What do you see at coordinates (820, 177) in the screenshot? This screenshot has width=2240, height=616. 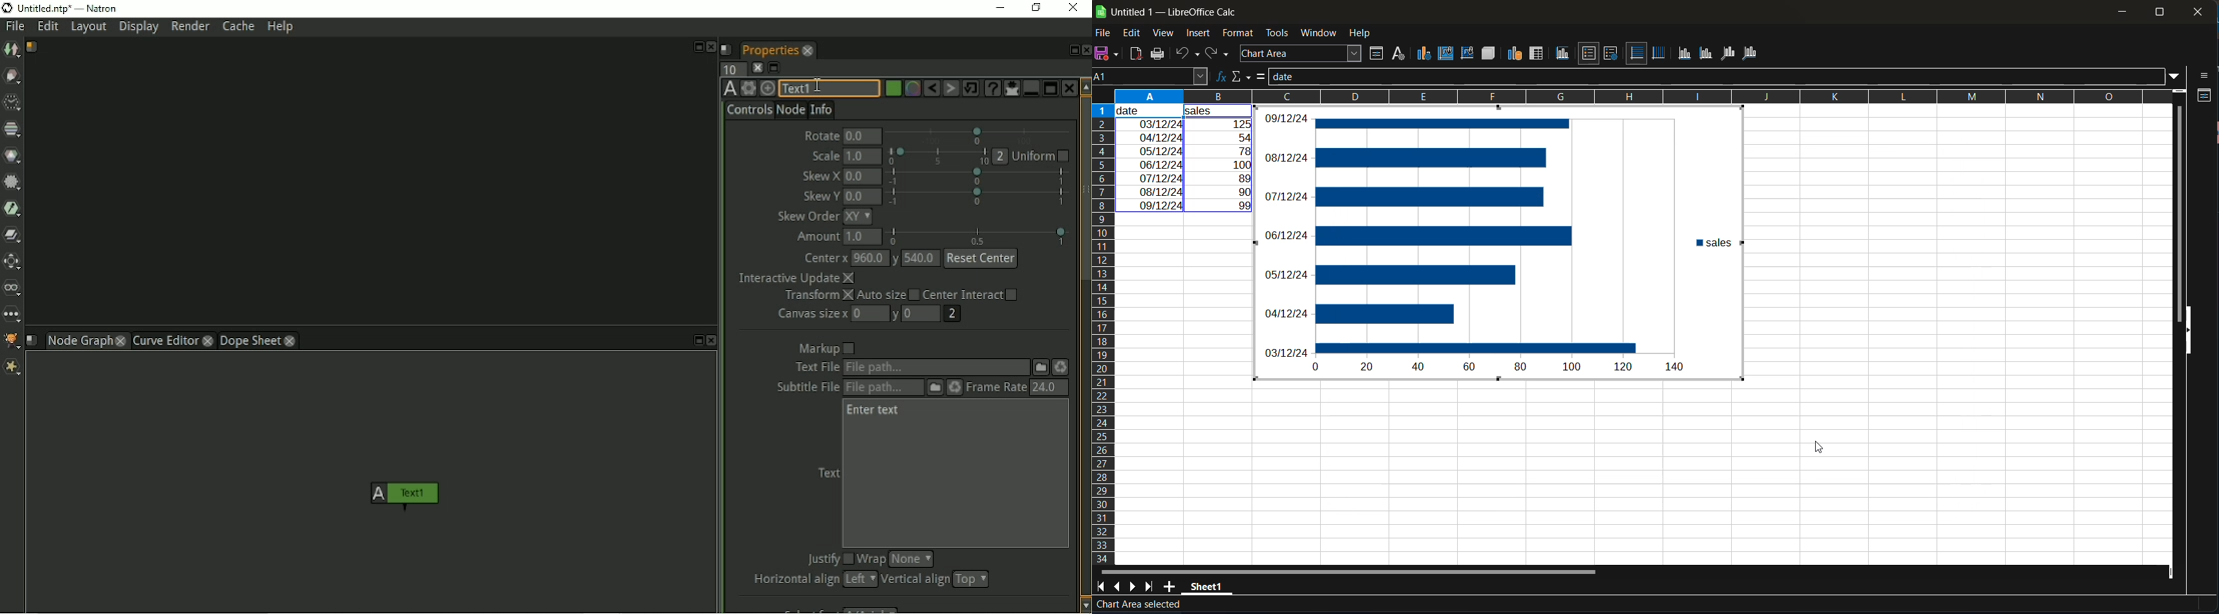 I see `Skew X` at bounding box center [820, 177].